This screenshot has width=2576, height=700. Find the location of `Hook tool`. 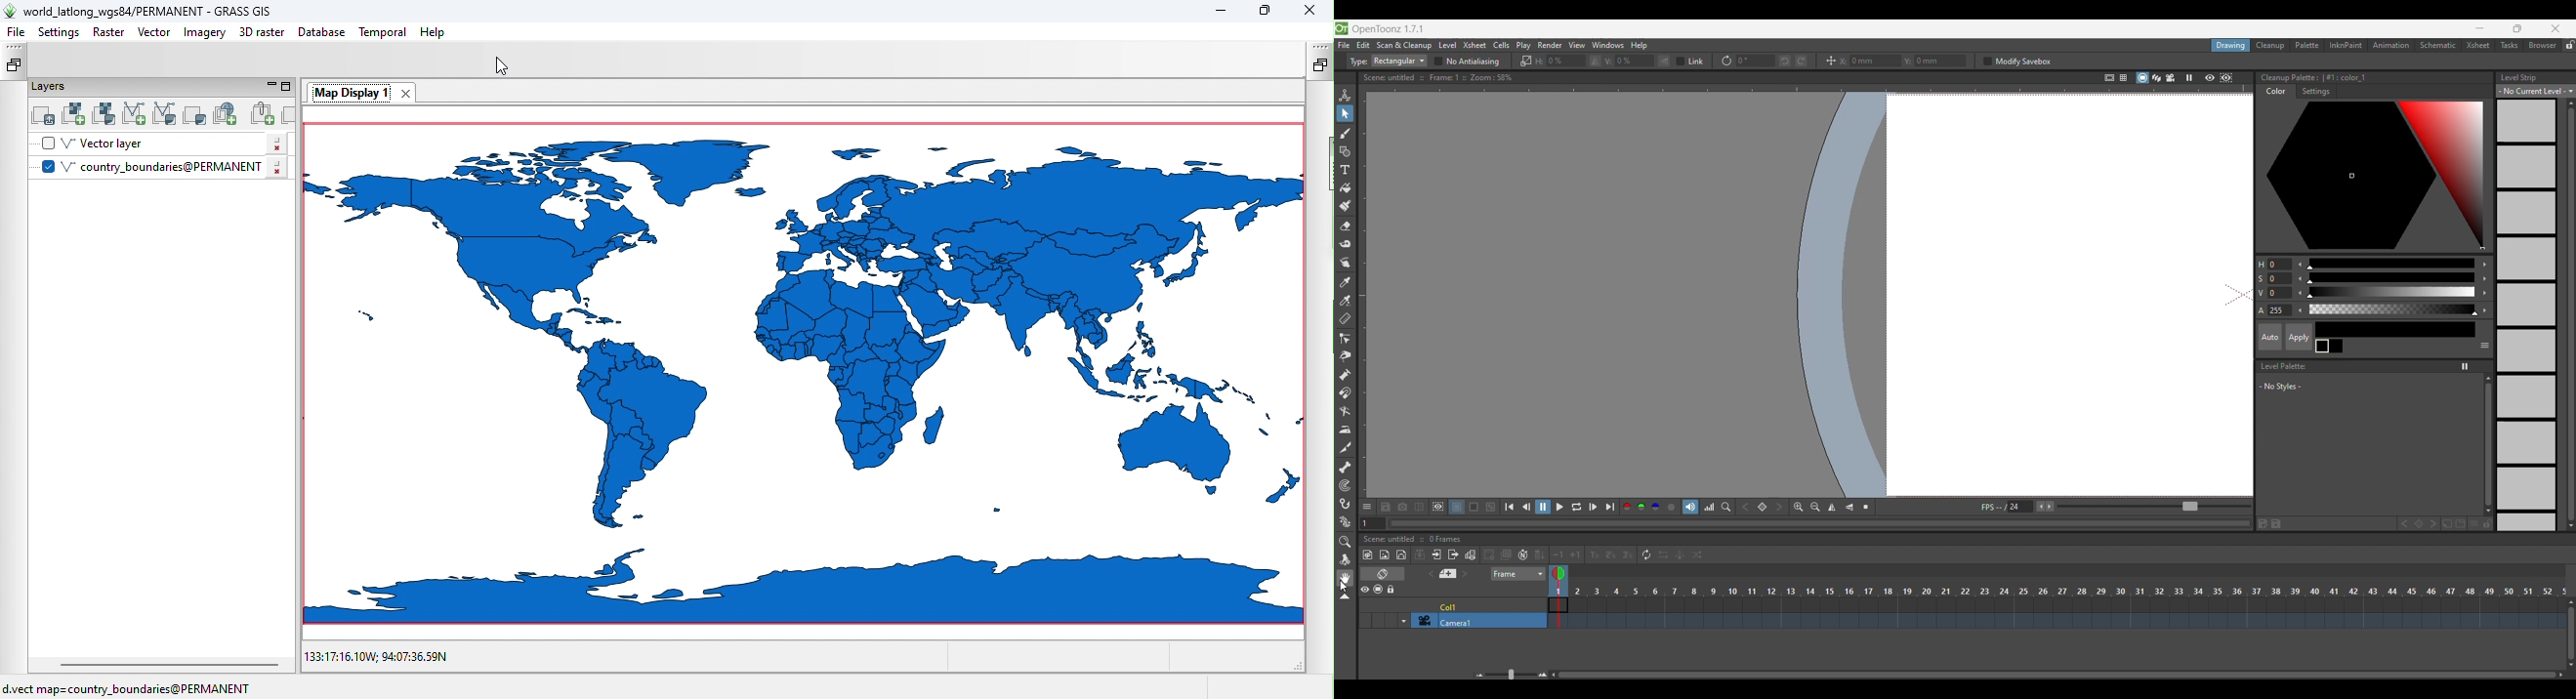

Hook tool is located at coordinates (1345, 504).